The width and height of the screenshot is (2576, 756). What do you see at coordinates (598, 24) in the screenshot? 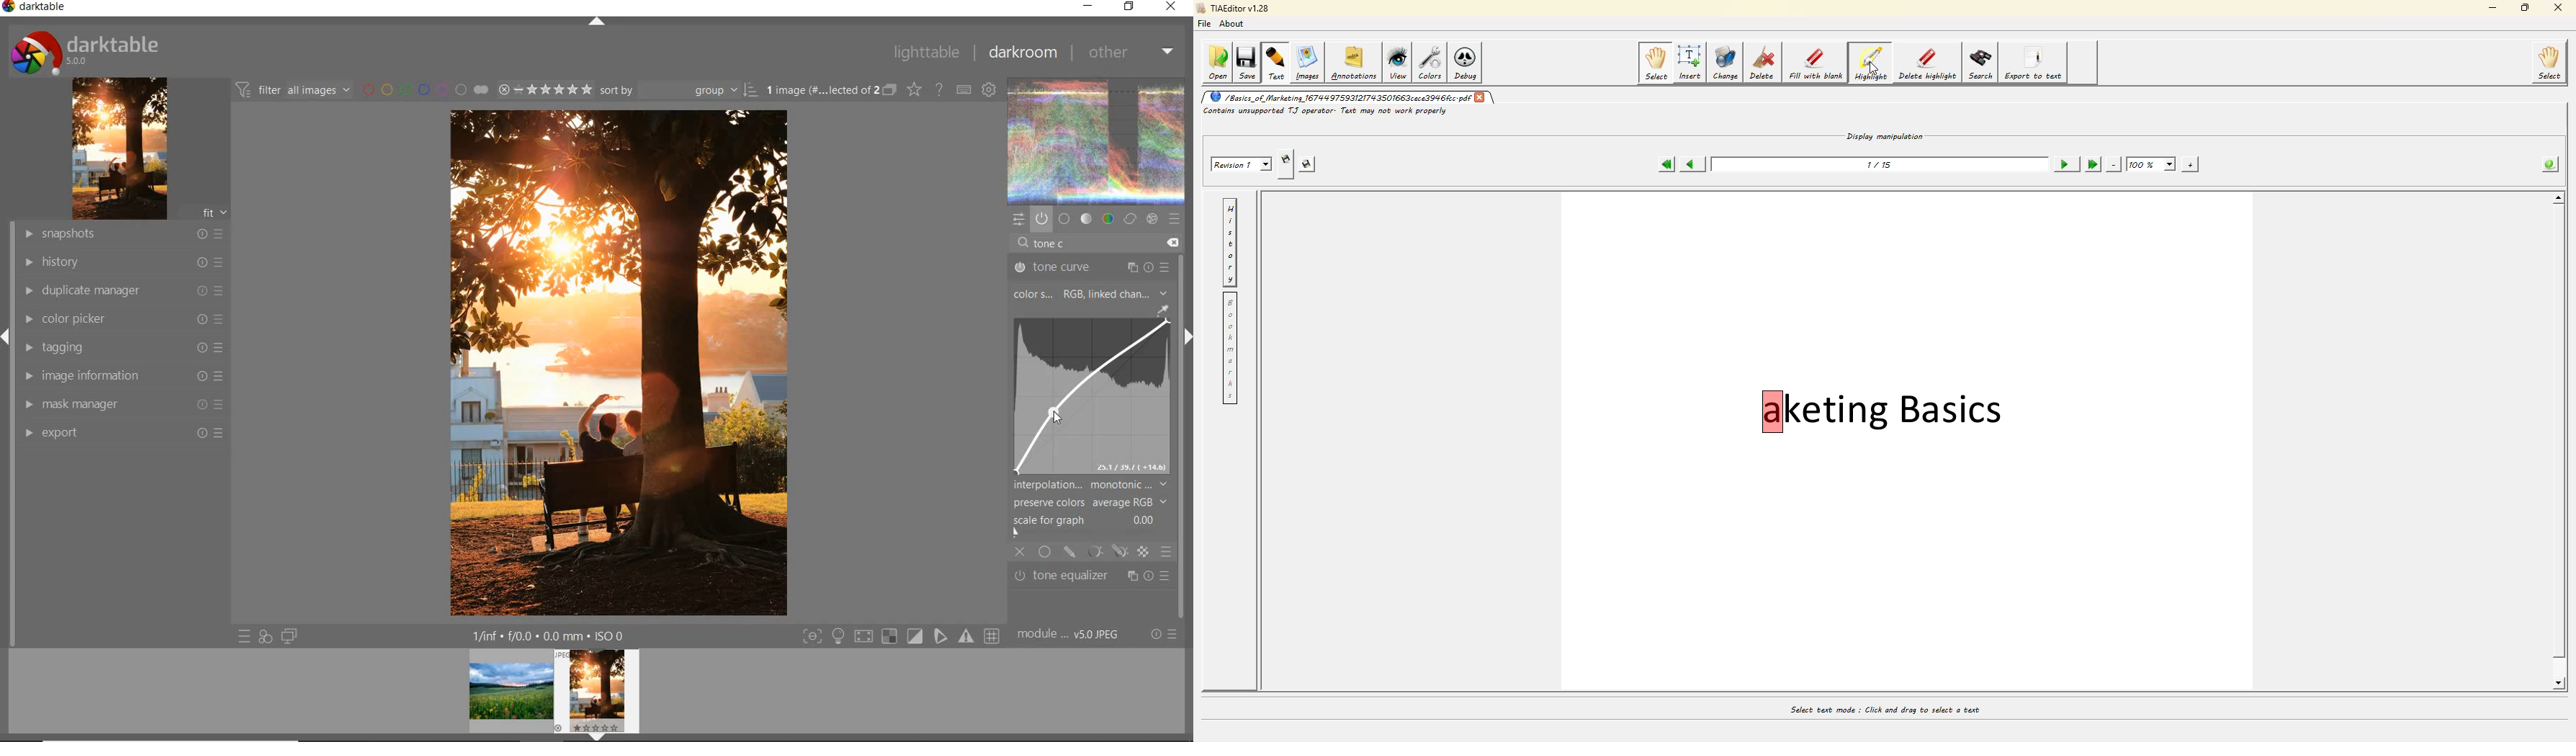
I see `expand/collapse` at bounding box center [598, 24].